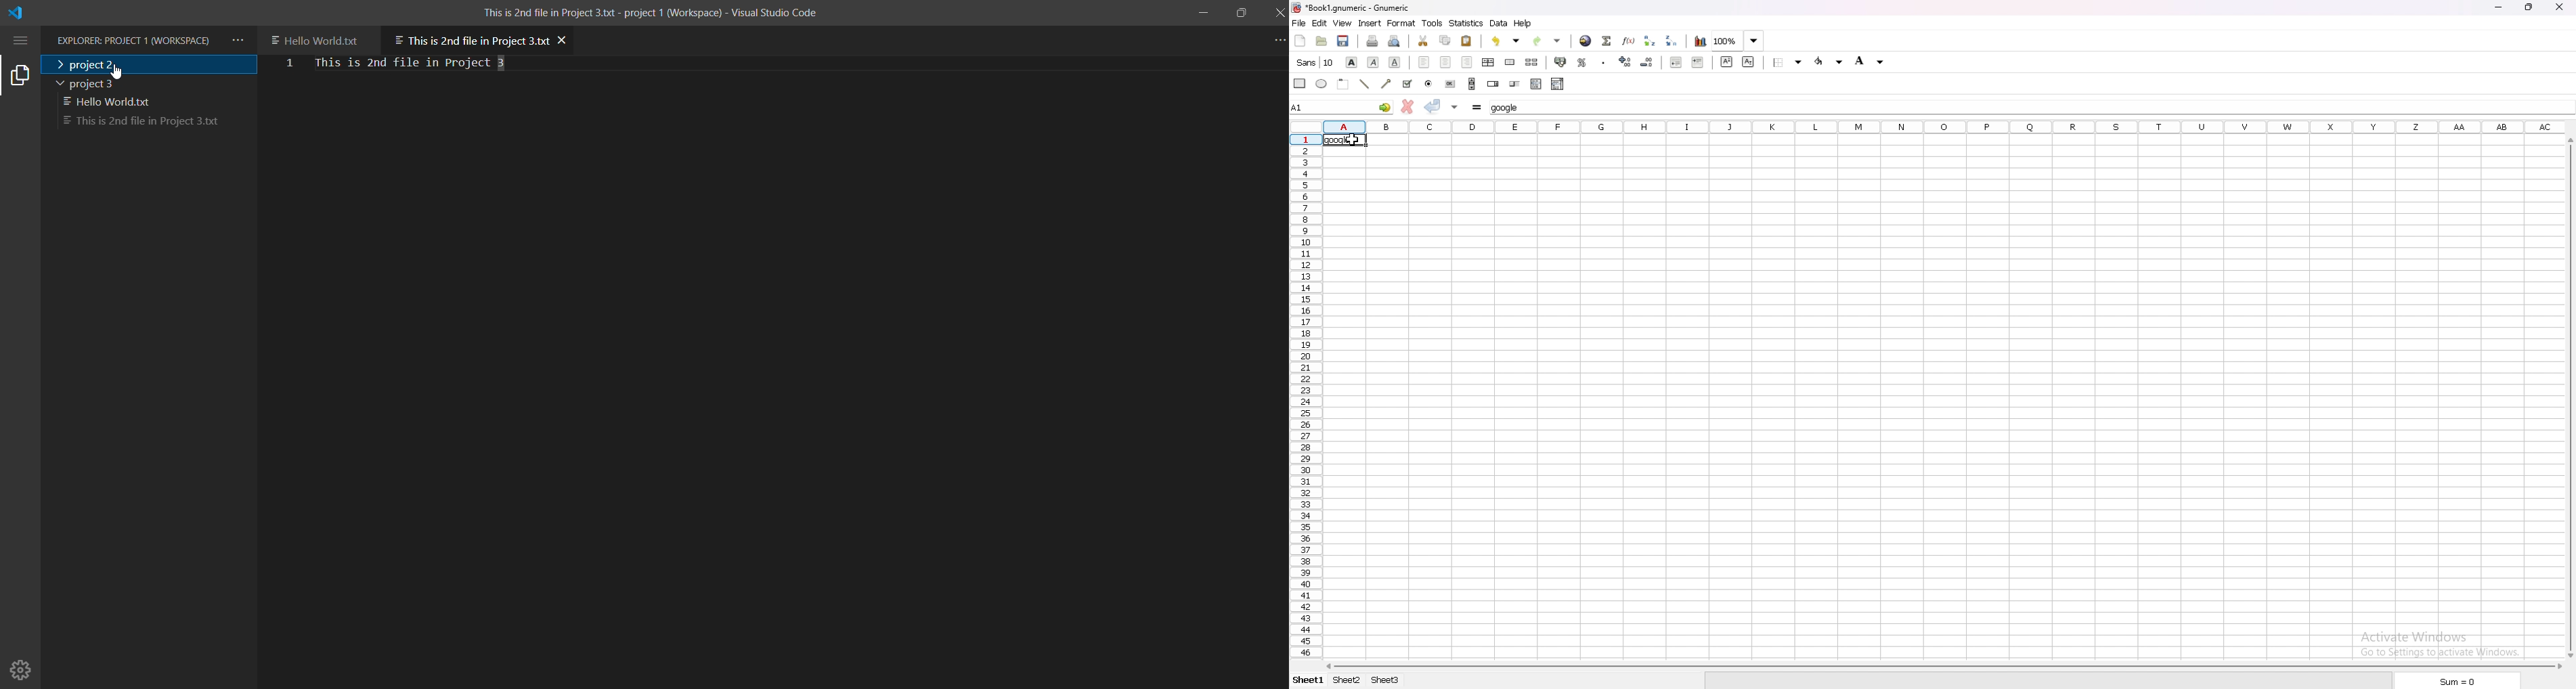  I want to click on minimize, so click(2499, 7).